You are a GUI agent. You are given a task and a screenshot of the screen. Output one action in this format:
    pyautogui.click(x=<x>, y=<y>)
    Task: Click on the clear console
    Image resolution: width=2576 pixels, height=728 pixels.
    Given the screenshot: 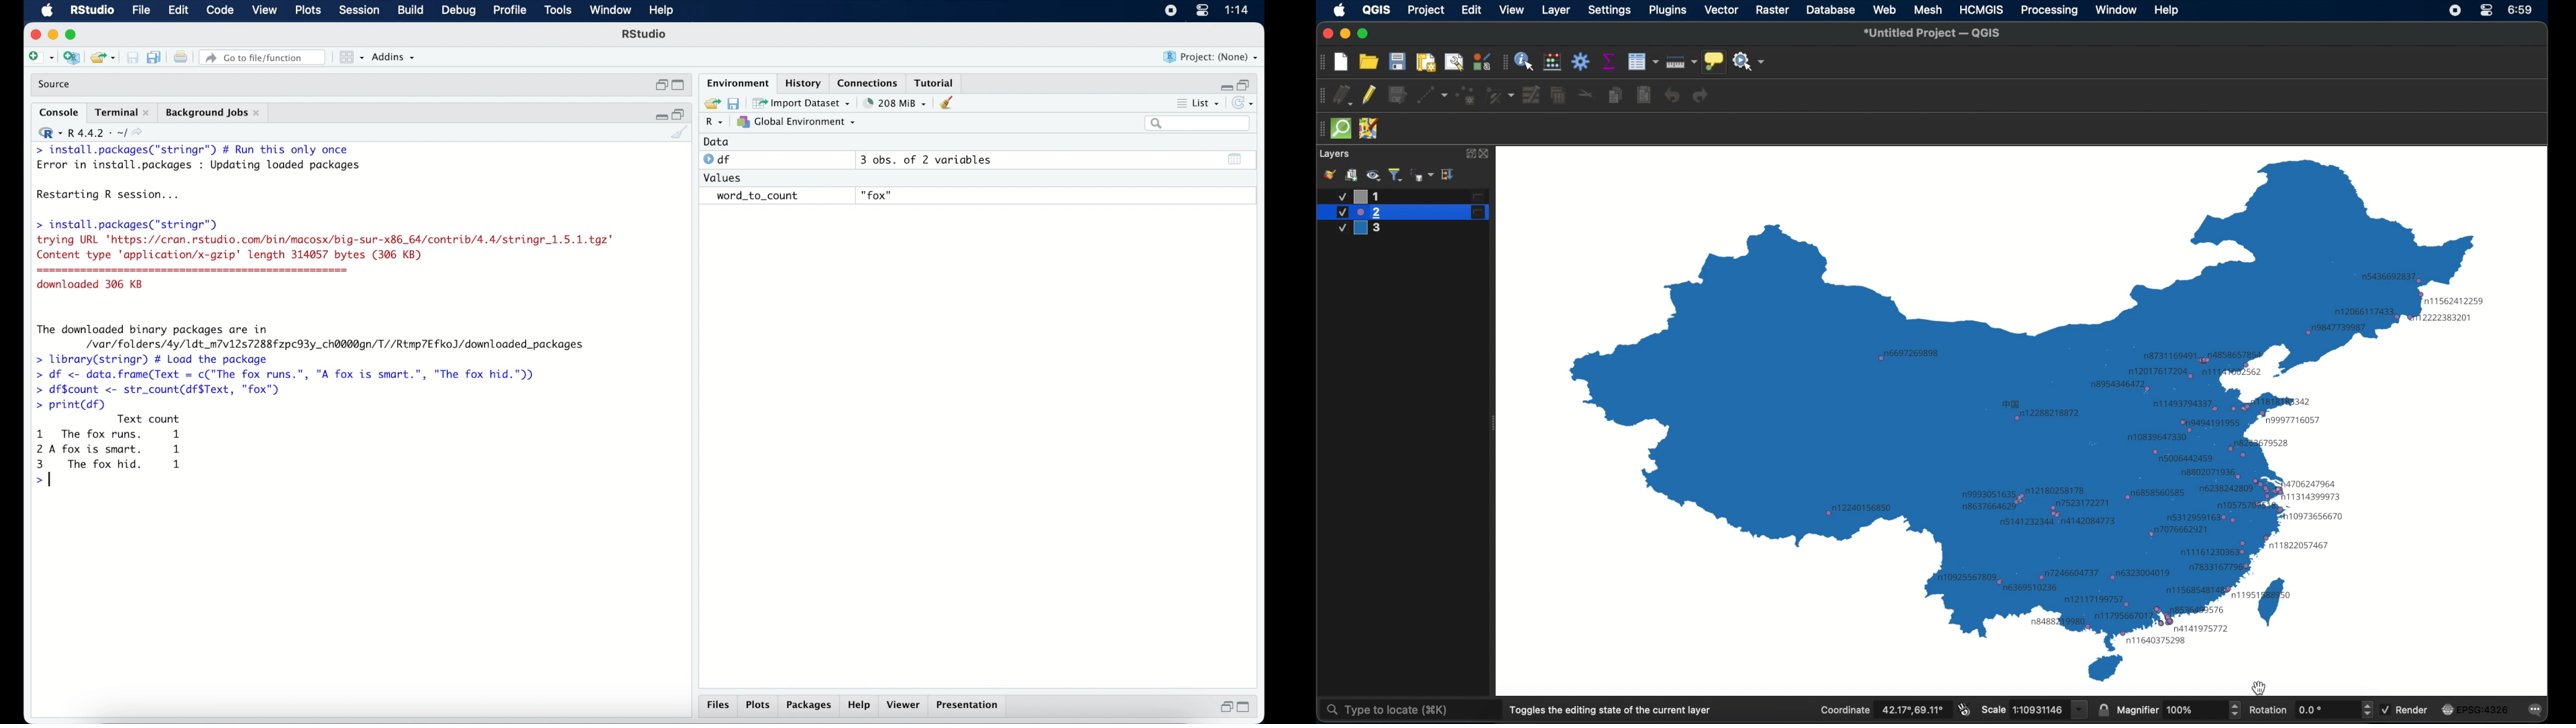 What is the action you would take?
    pyautogui.click(x=950, y=103)
    